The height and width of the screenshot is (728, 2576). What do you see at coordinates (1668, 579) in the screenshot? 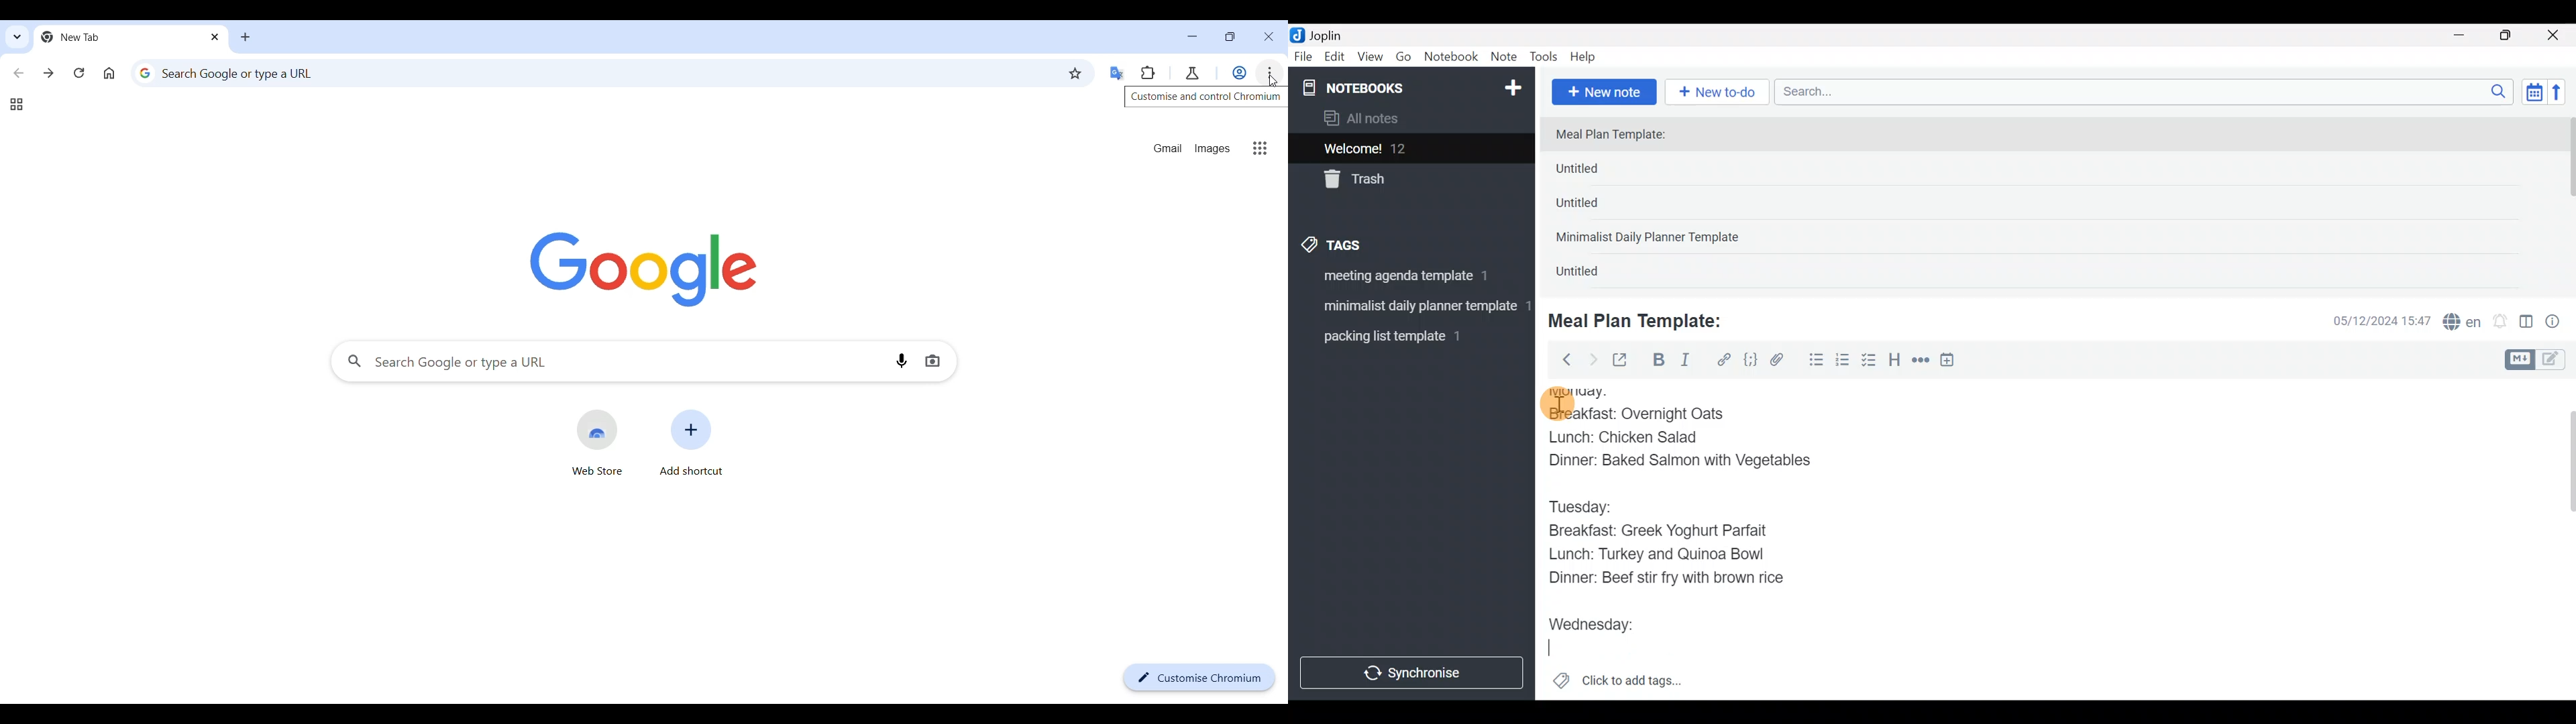
I see `Dinner: Beef stir fry with brown rice` at bounding box center [1668, 579].